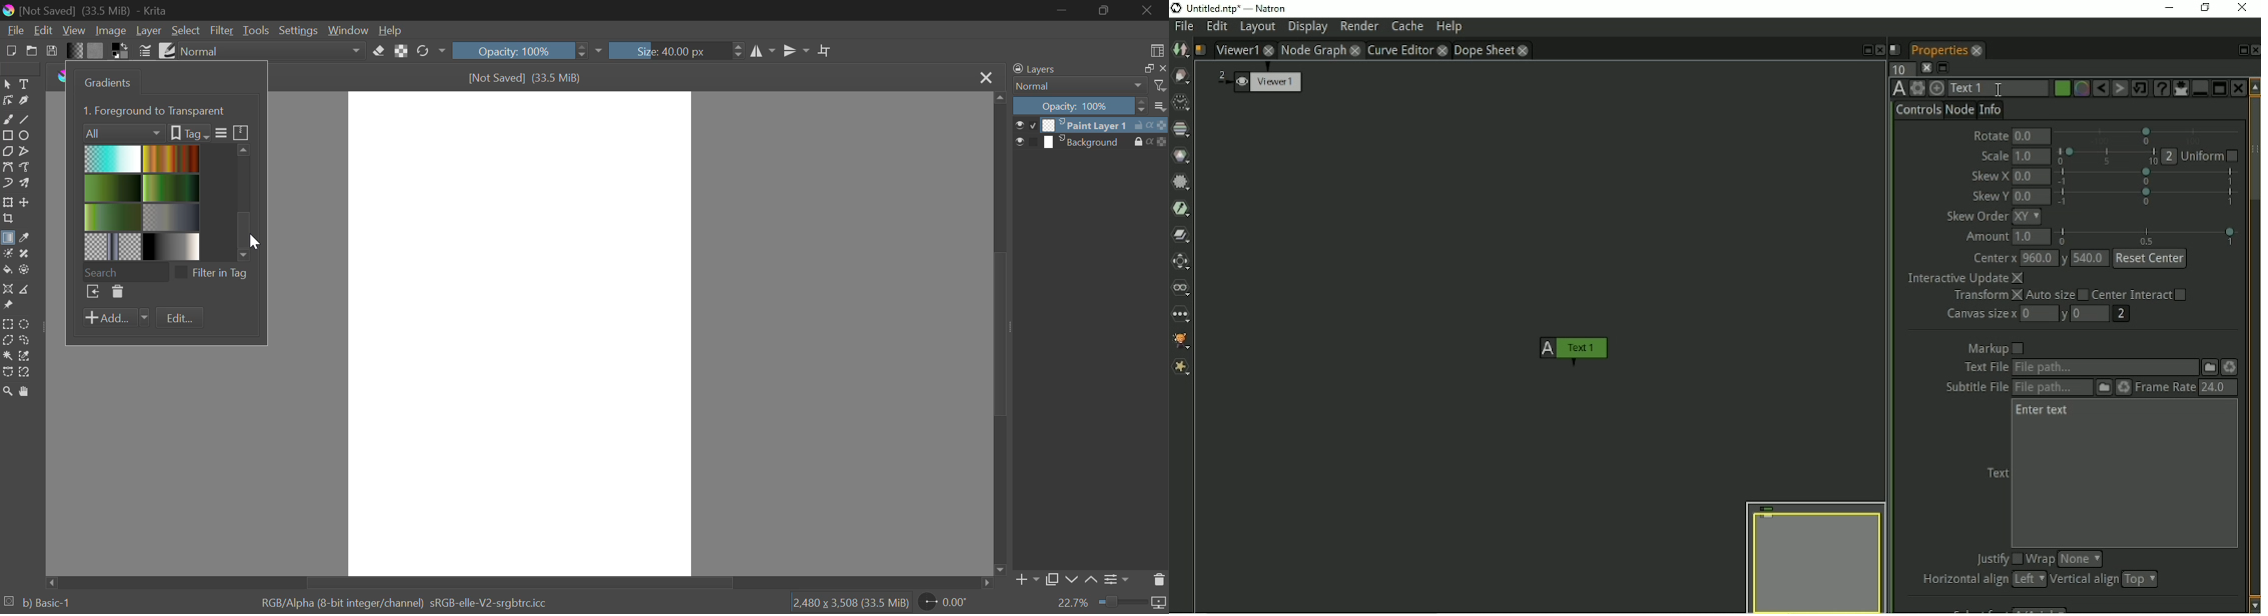  I want to click on full screen, so click(1146, 69).